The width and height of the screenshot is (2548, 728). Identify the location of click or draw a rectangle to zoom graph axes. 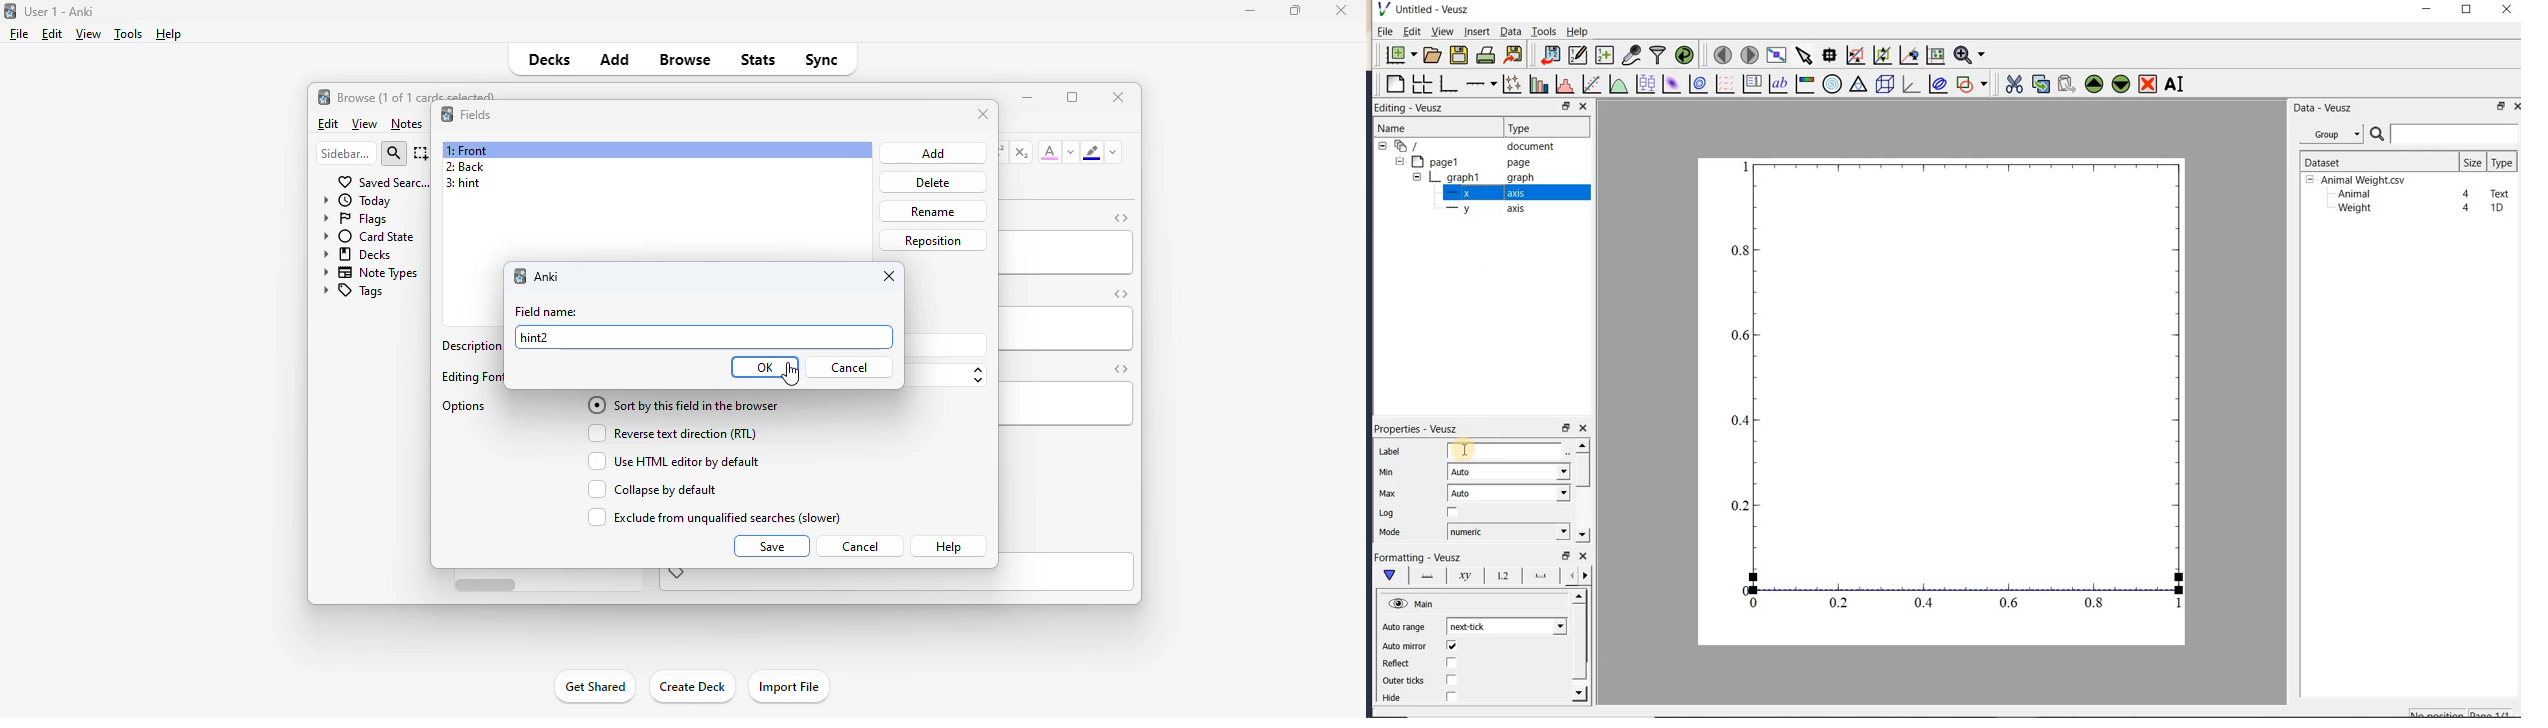
(1855, 56).